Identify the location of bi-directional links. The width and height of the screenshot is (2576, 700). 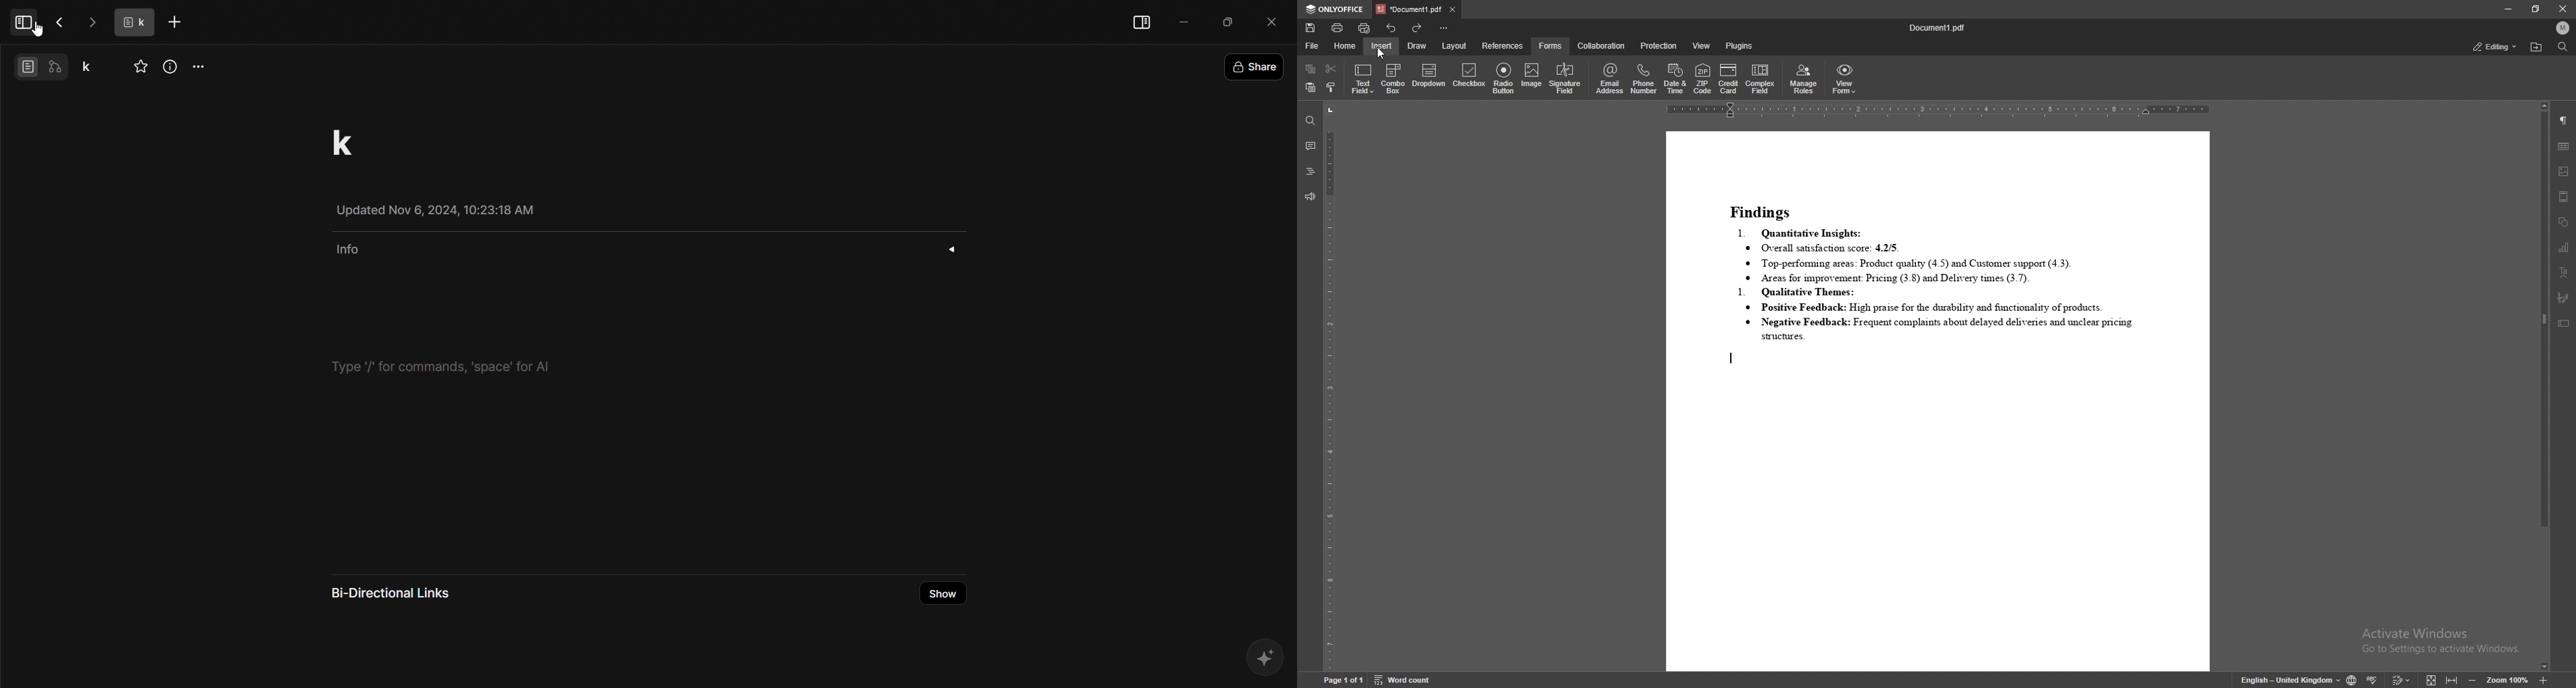
(386, 595).